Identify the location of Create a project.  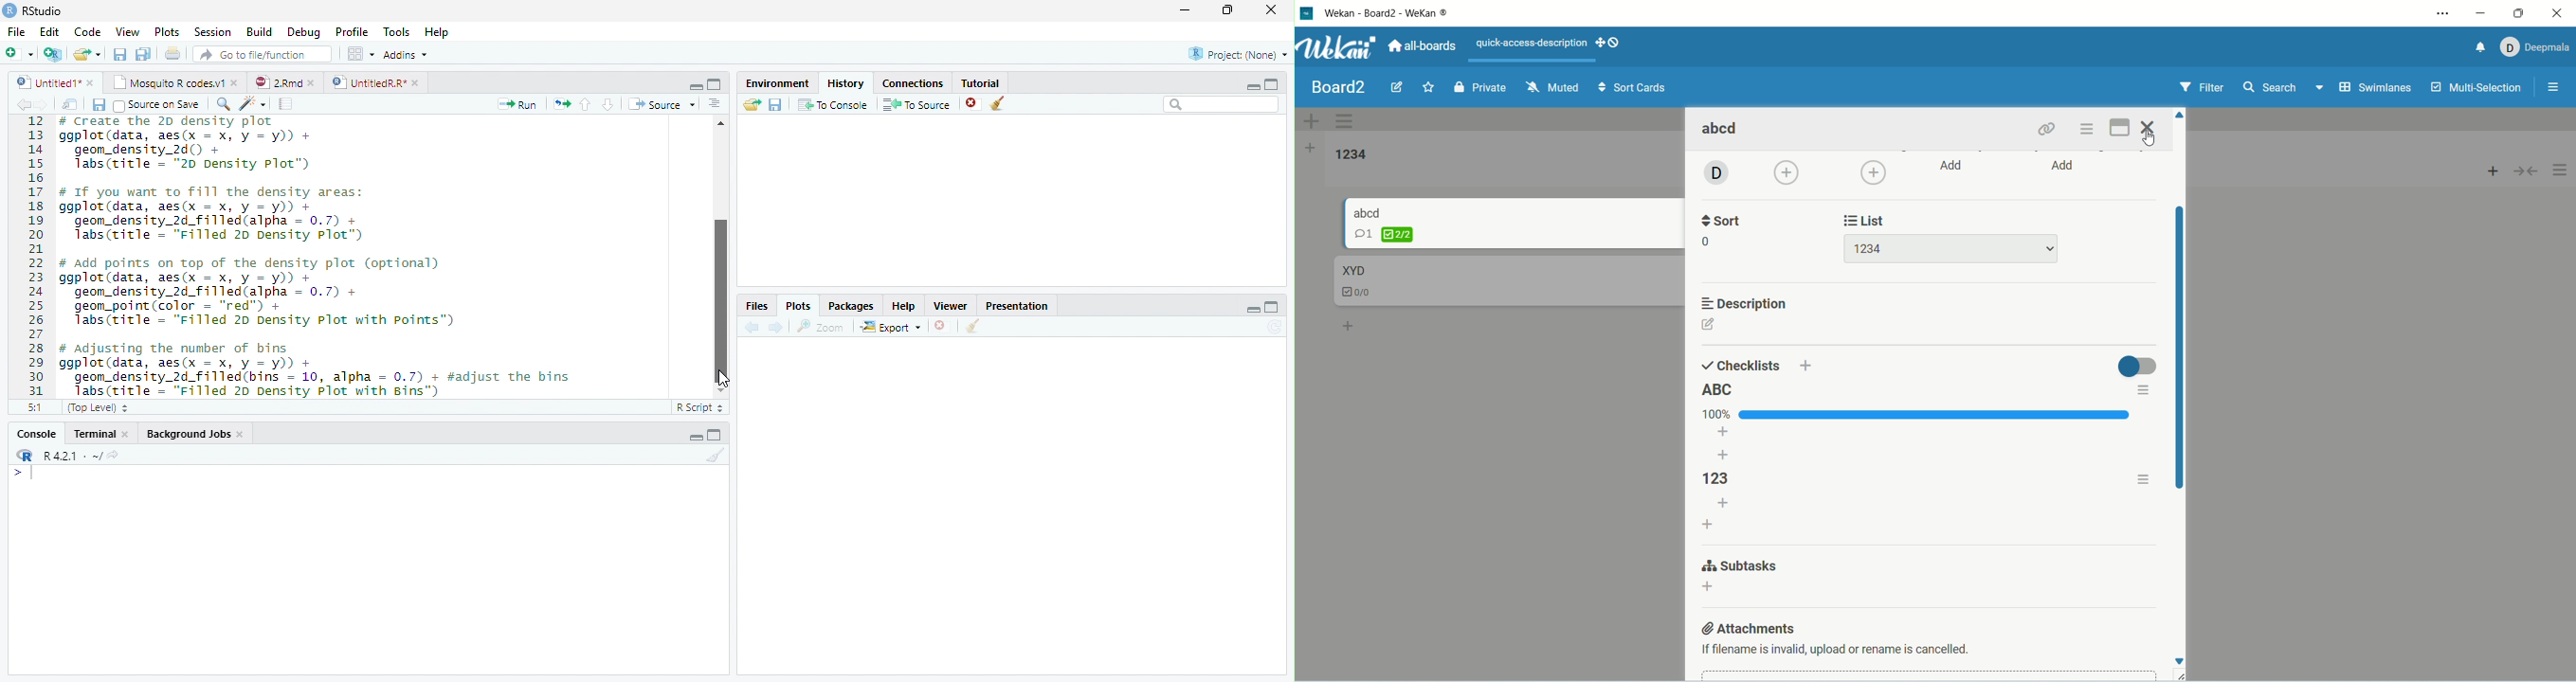
(52, 54).